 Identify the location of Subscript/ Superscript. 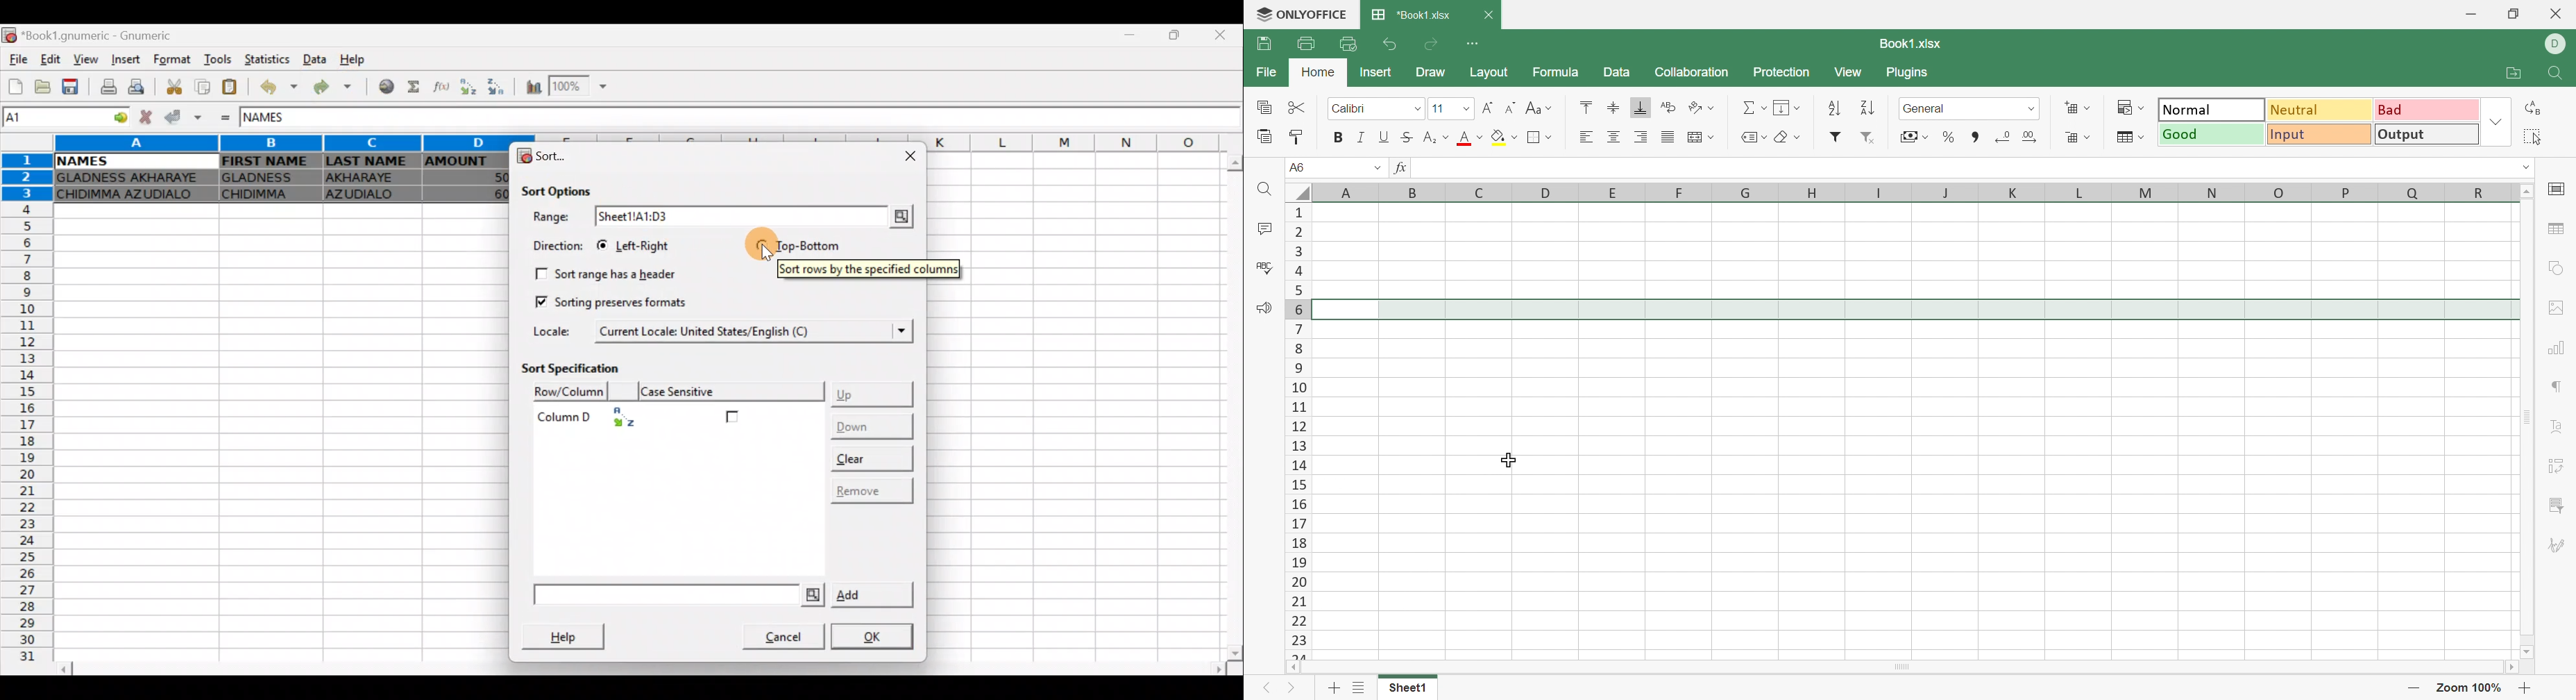
(1436, 136).